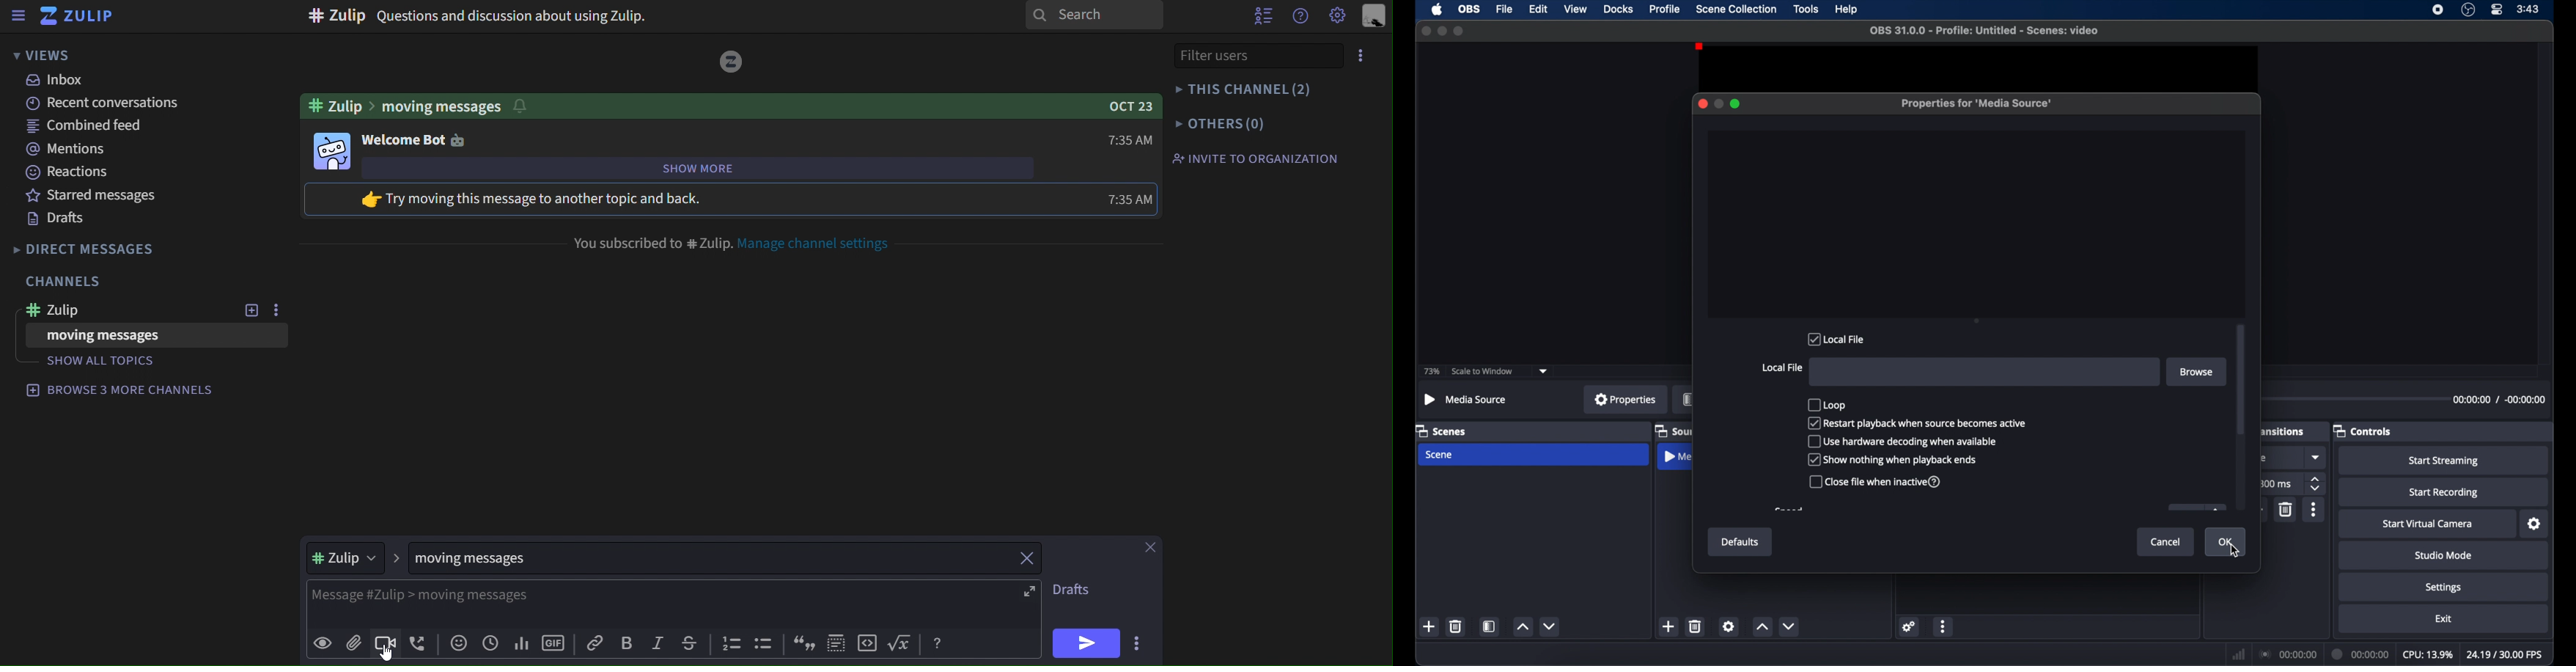 The width and height of the screenshot is (2576, 672). Describe the element at coordinates (1081, 588) in the screenshot. I see `drafts` at that location.